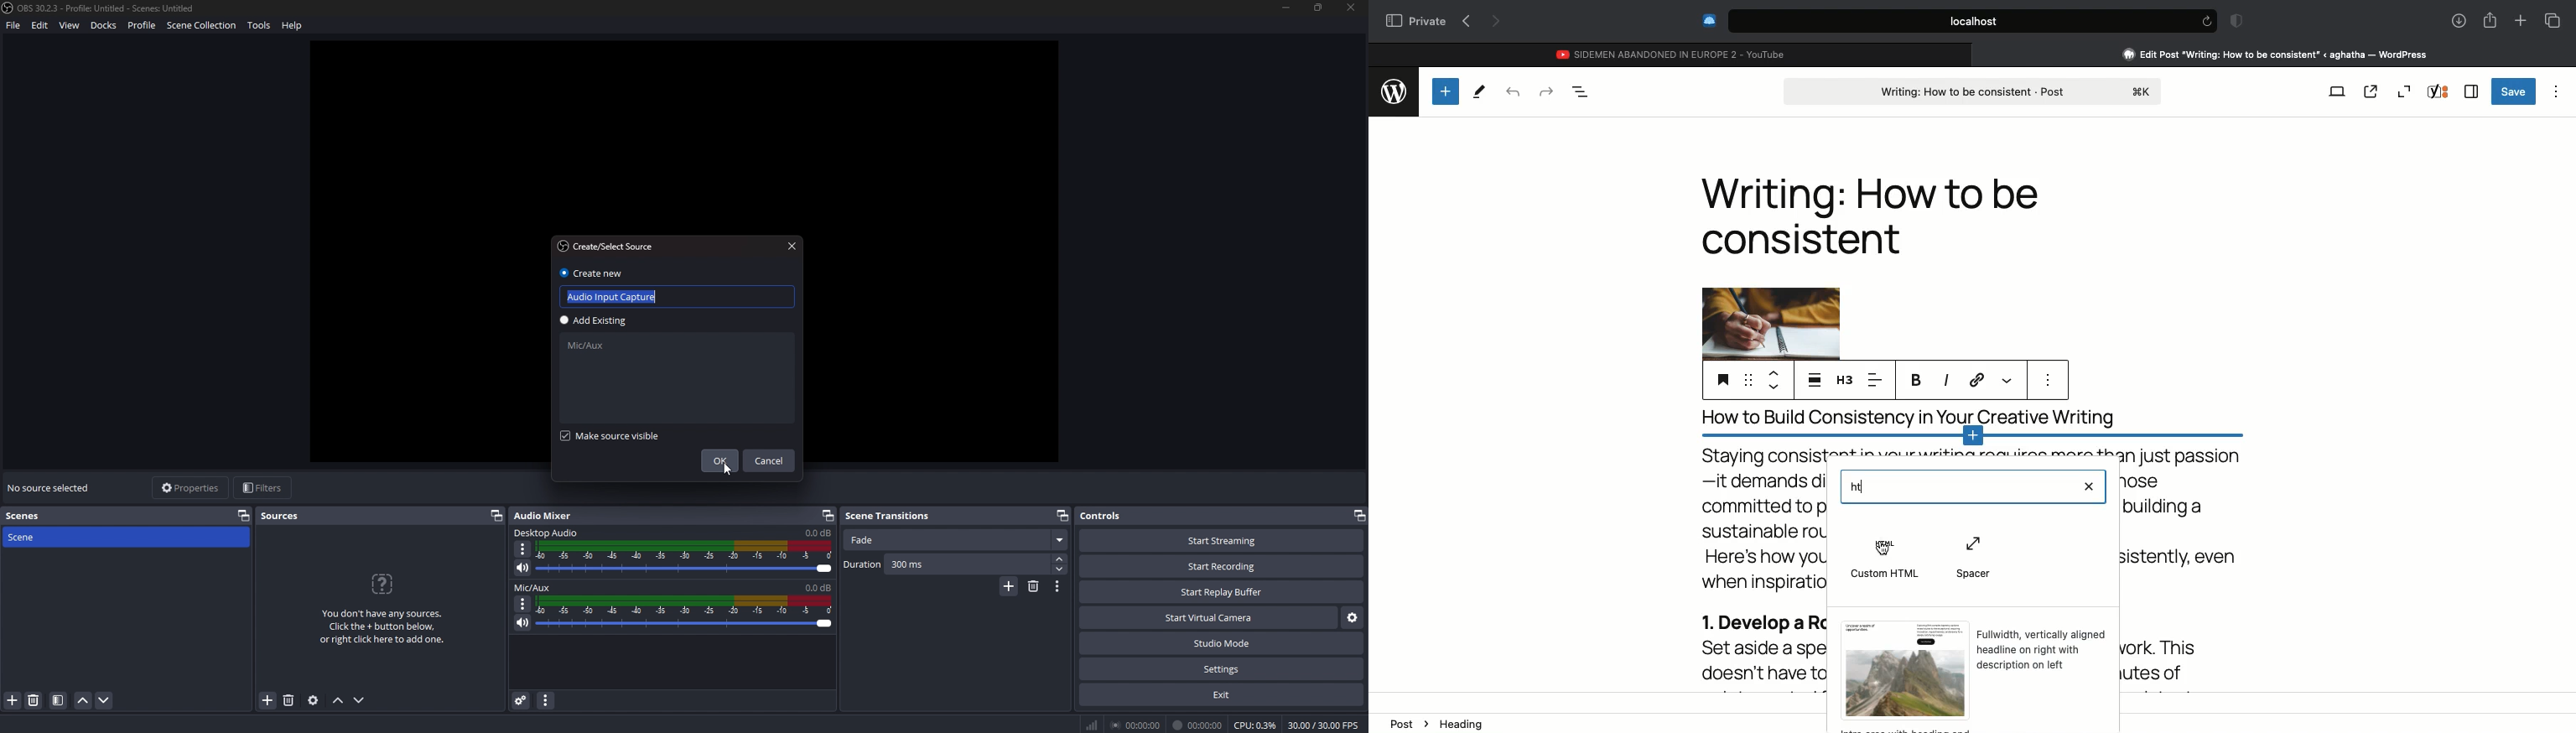 This screenshot has width=2576, height=756. Describe the element at coordinates (524, 549) in the screenshot. I see `options` at that location.